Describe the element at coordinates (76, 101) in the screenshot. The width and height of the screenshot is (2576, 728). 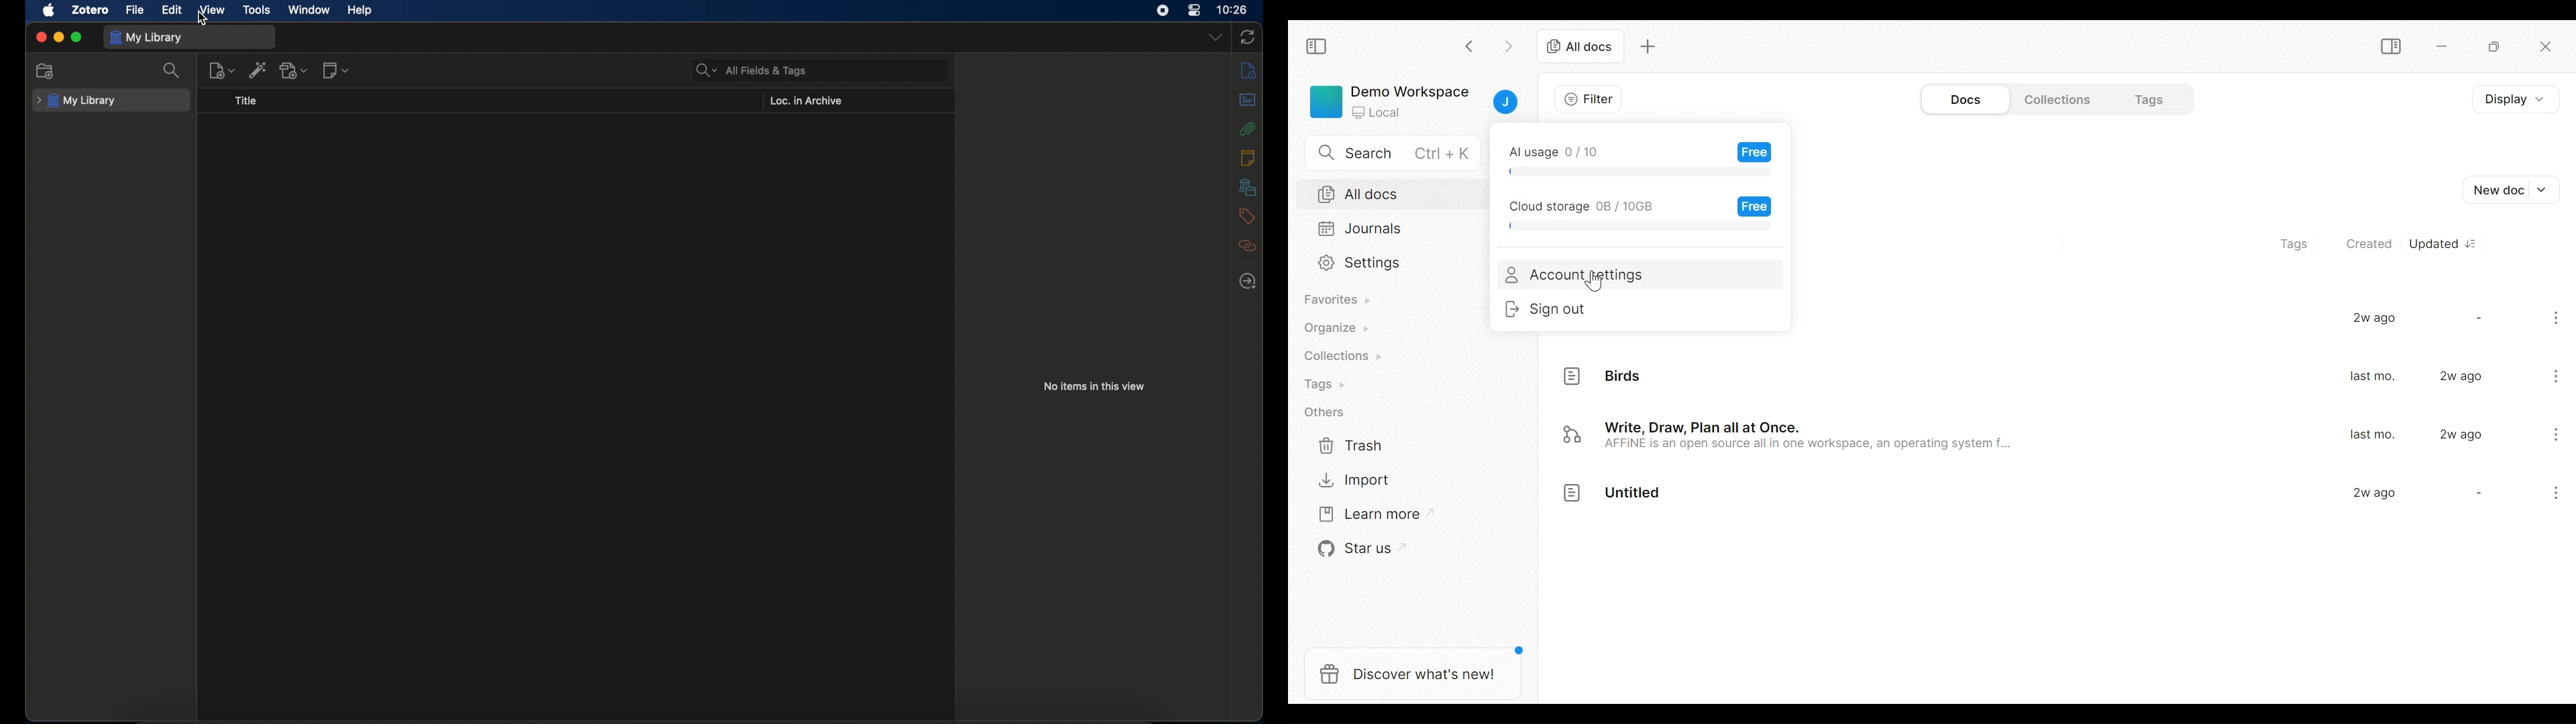
I see `my library` at that location.